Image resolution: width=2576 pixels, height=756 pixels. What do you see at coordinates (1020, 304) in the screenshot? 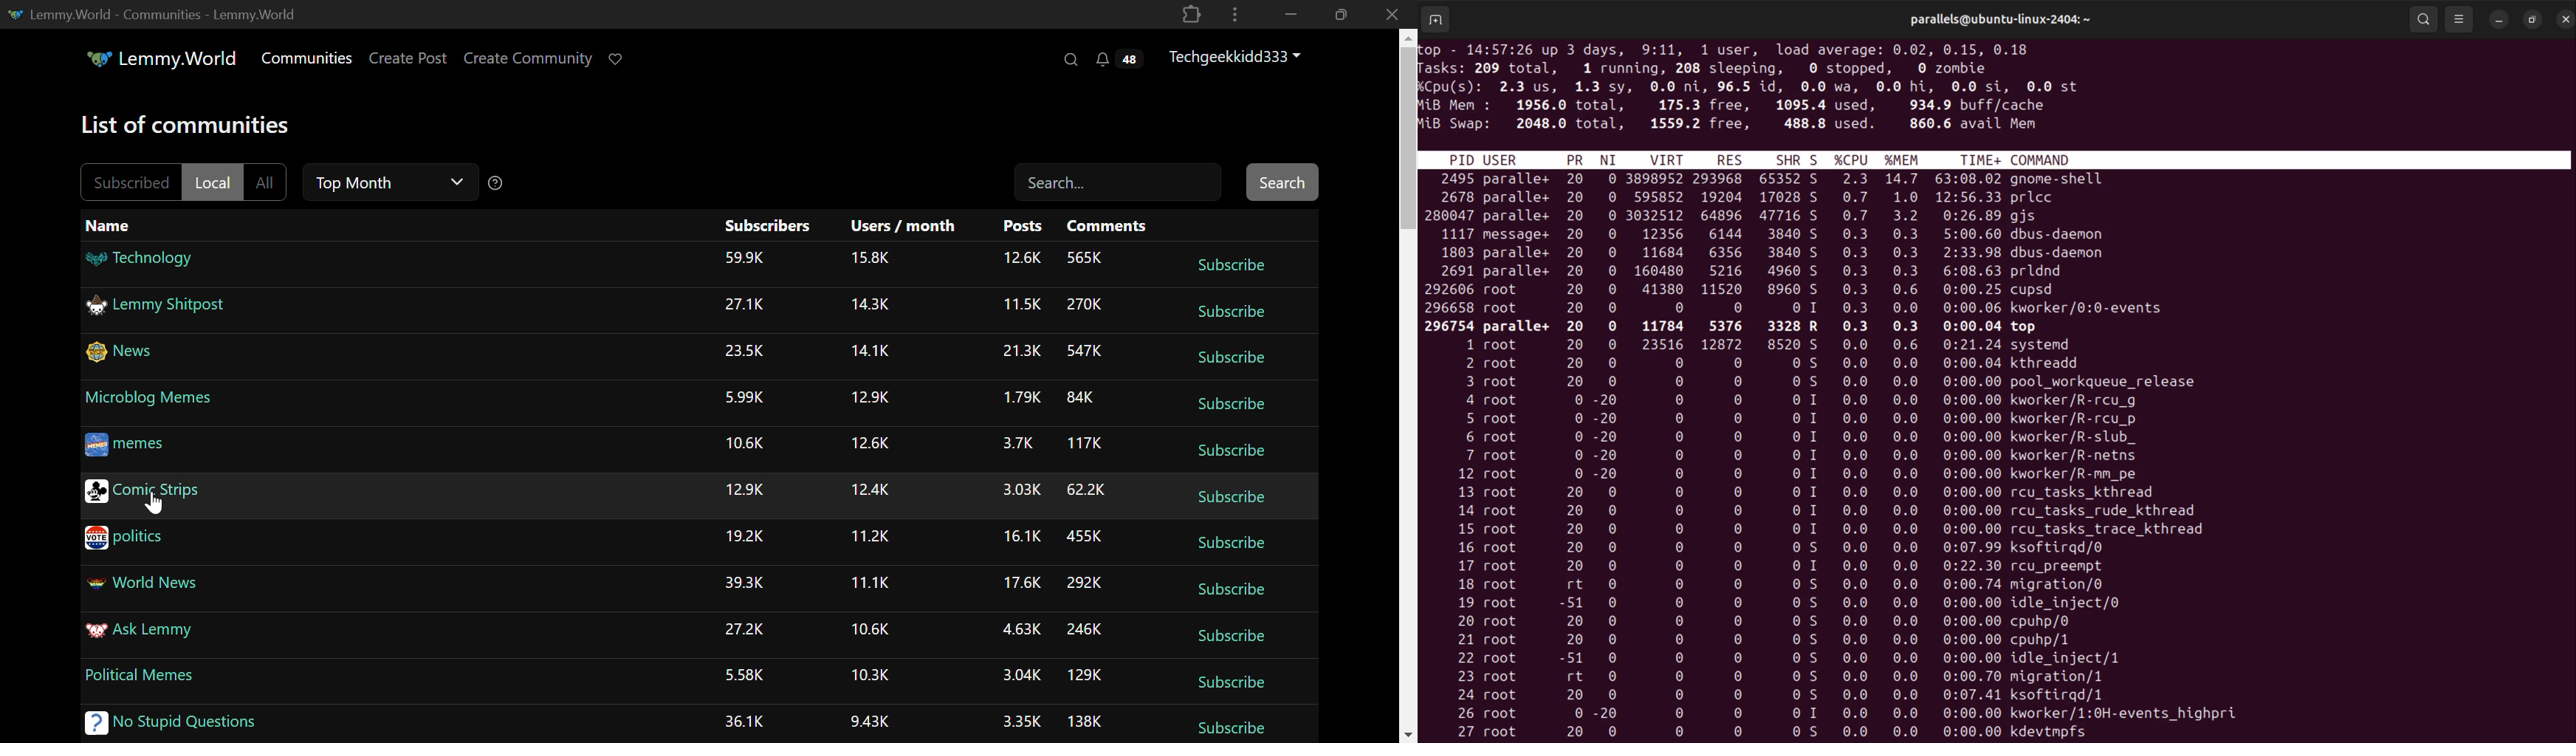
I see `11.5K` at bounding box center [1020, 304].